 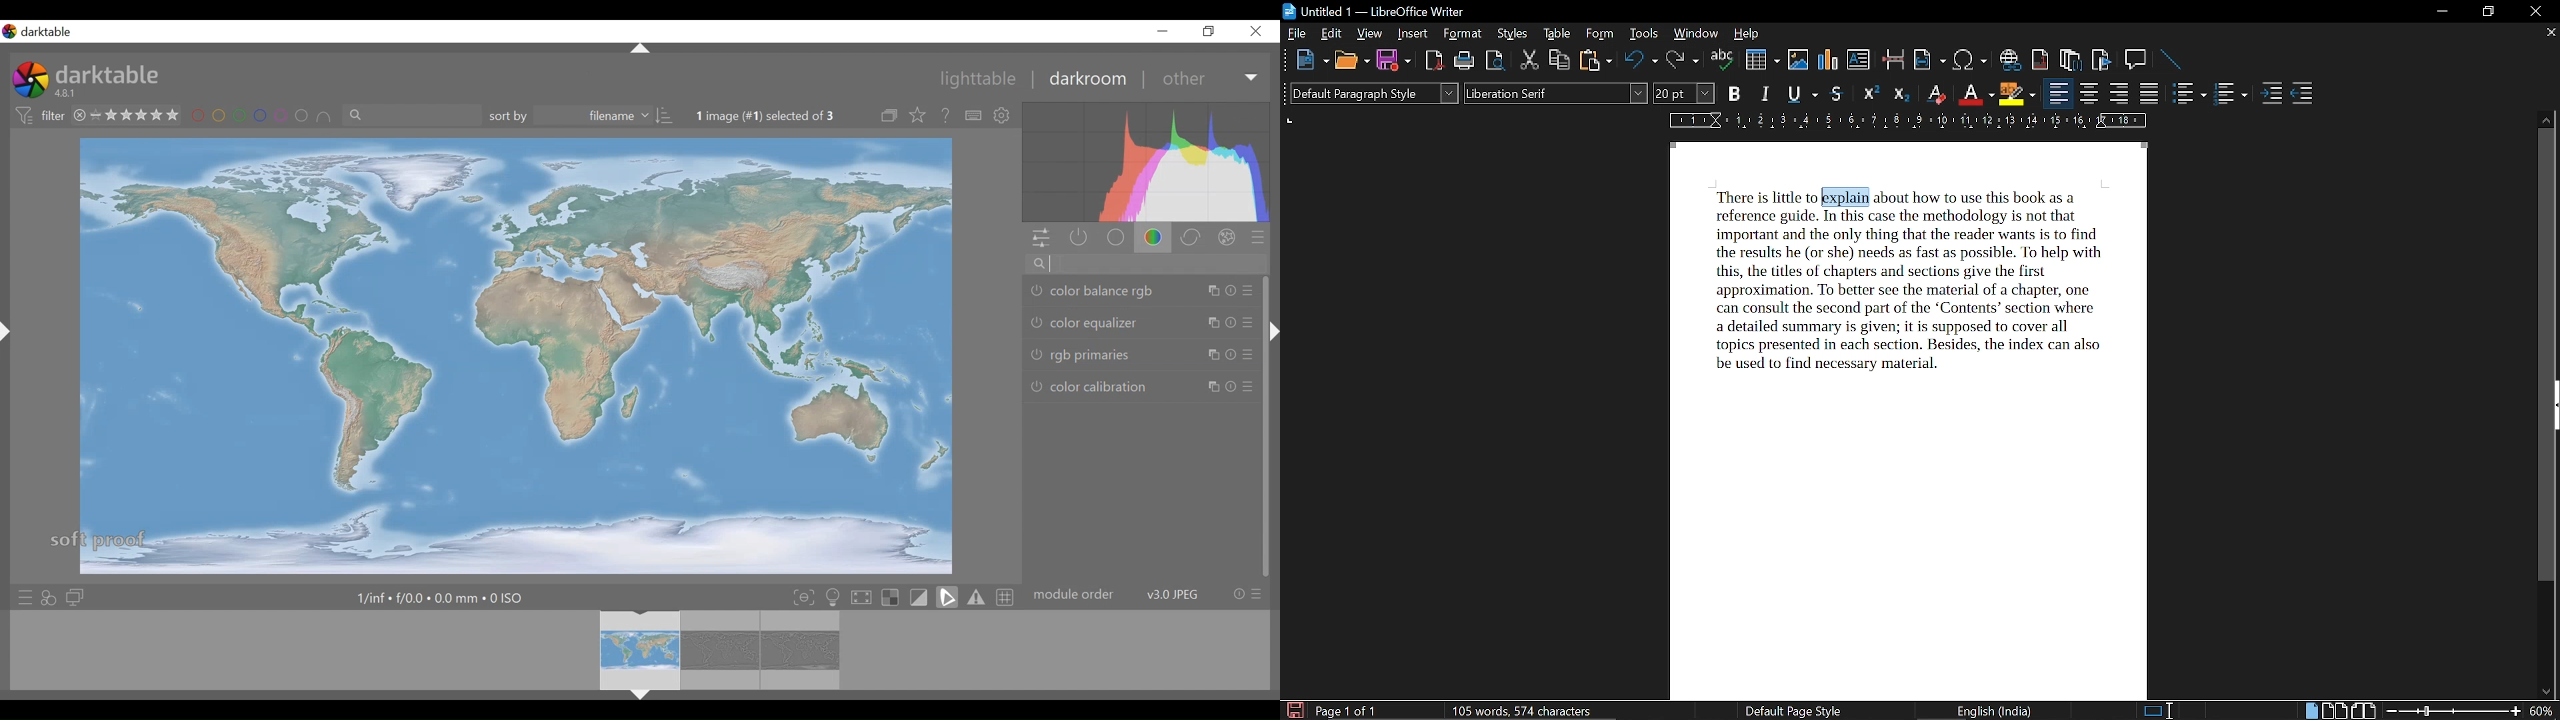 What do you see at coordinates (641, 698) in the screenshot?
I see `` at bounding box center [641, 698].